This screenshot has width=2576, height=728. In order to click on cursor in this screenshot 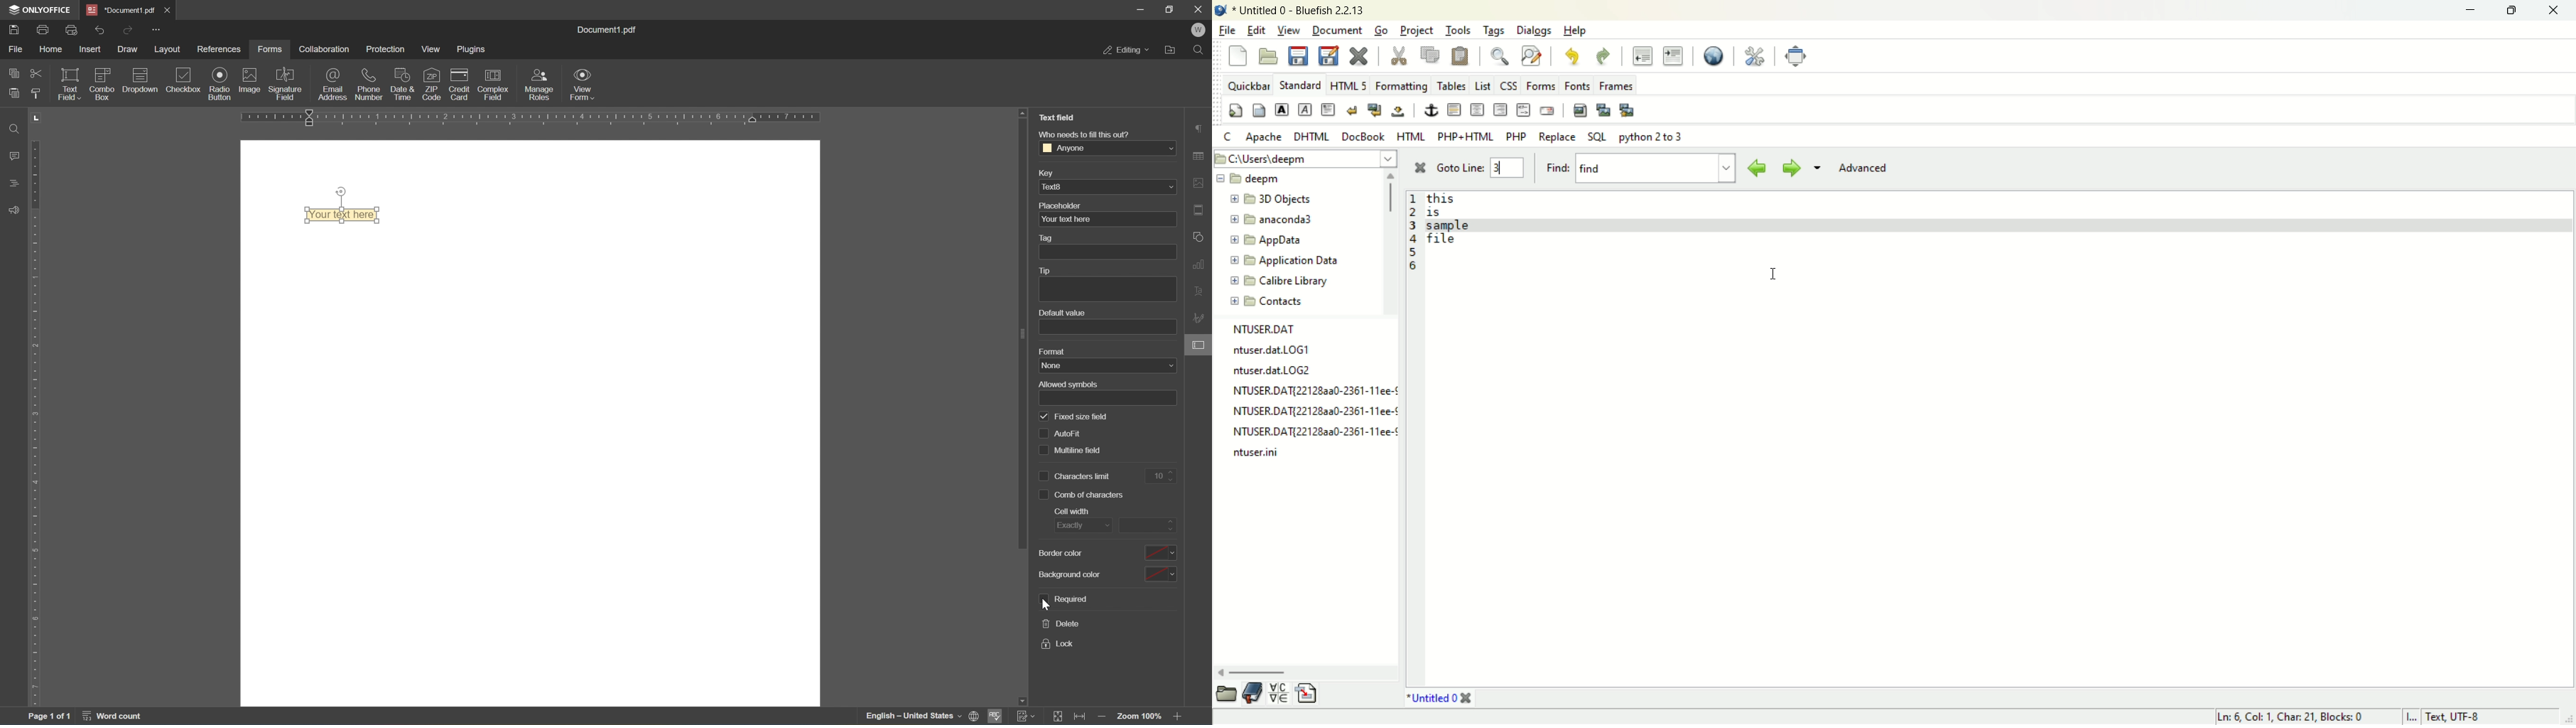, I will do `click(1049, 606)`.